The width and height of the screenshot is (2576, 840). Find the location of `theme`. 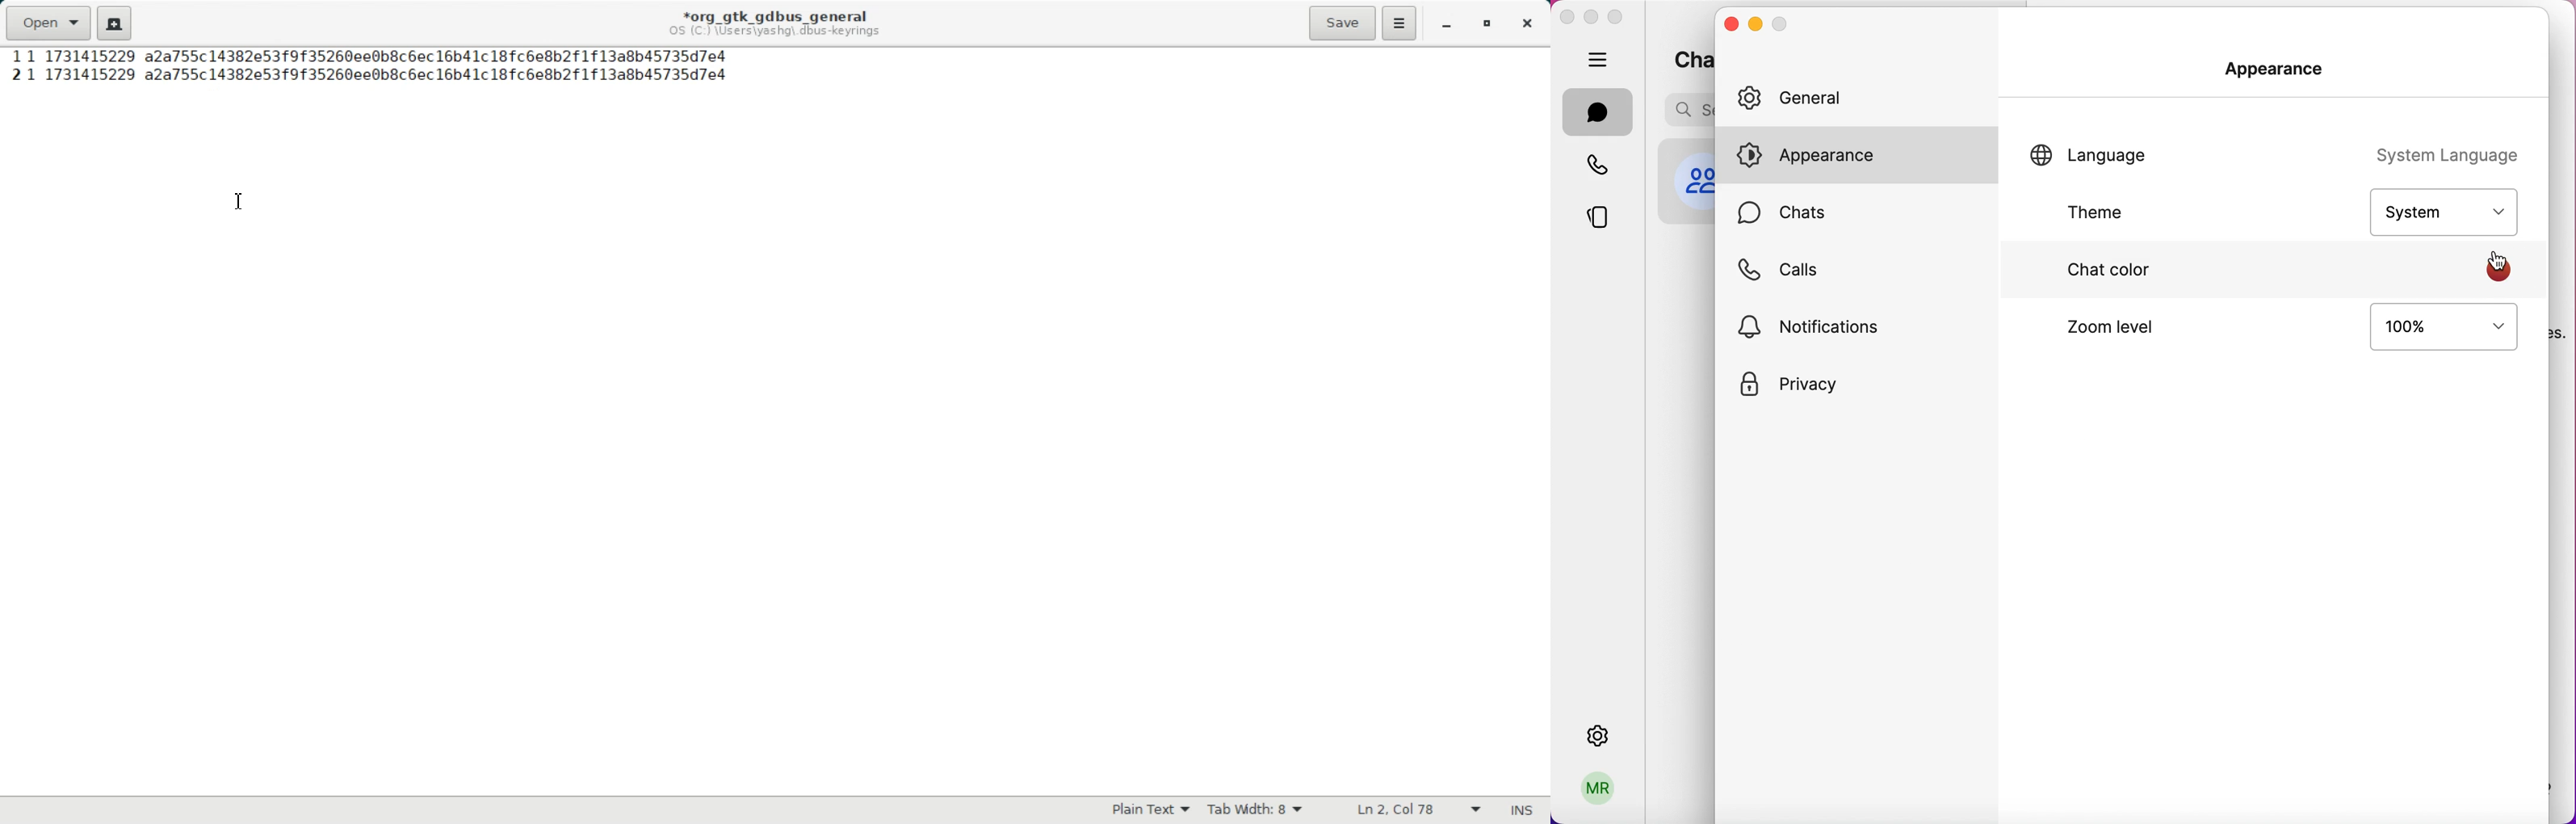

theme is located at coordinates (2120, 214).